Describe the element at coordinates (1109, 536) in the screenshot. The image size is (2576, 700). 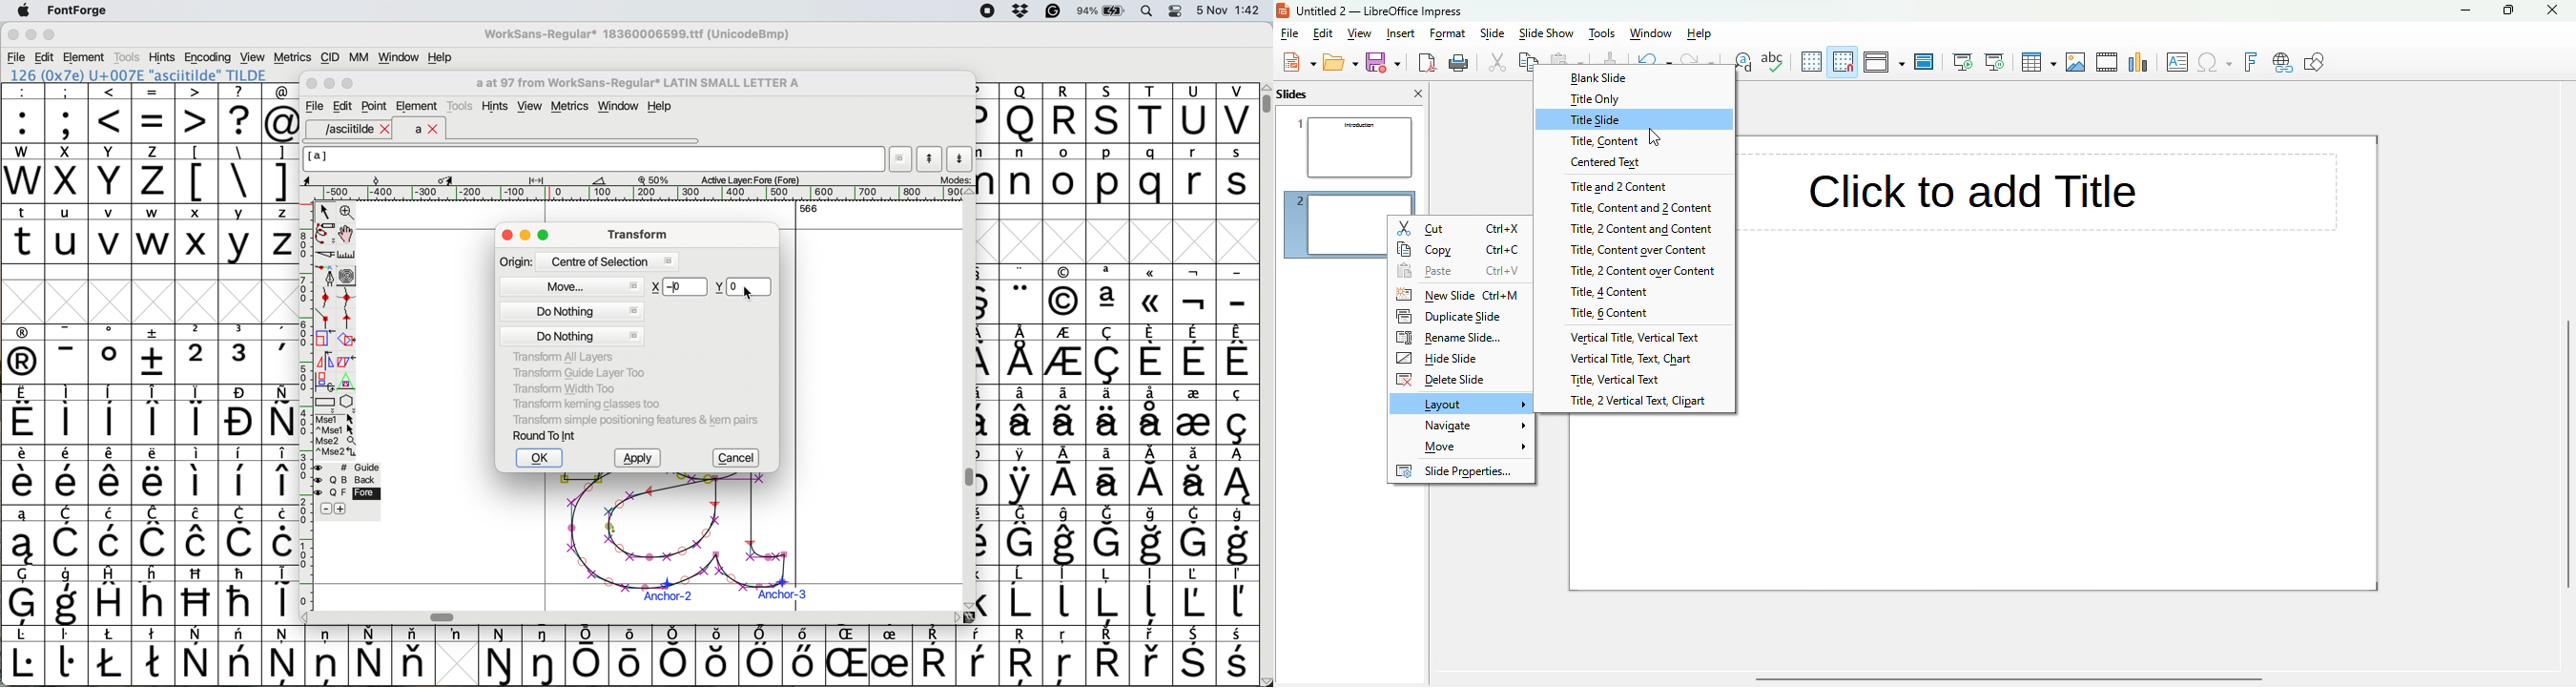
I see `symbol` at that location.